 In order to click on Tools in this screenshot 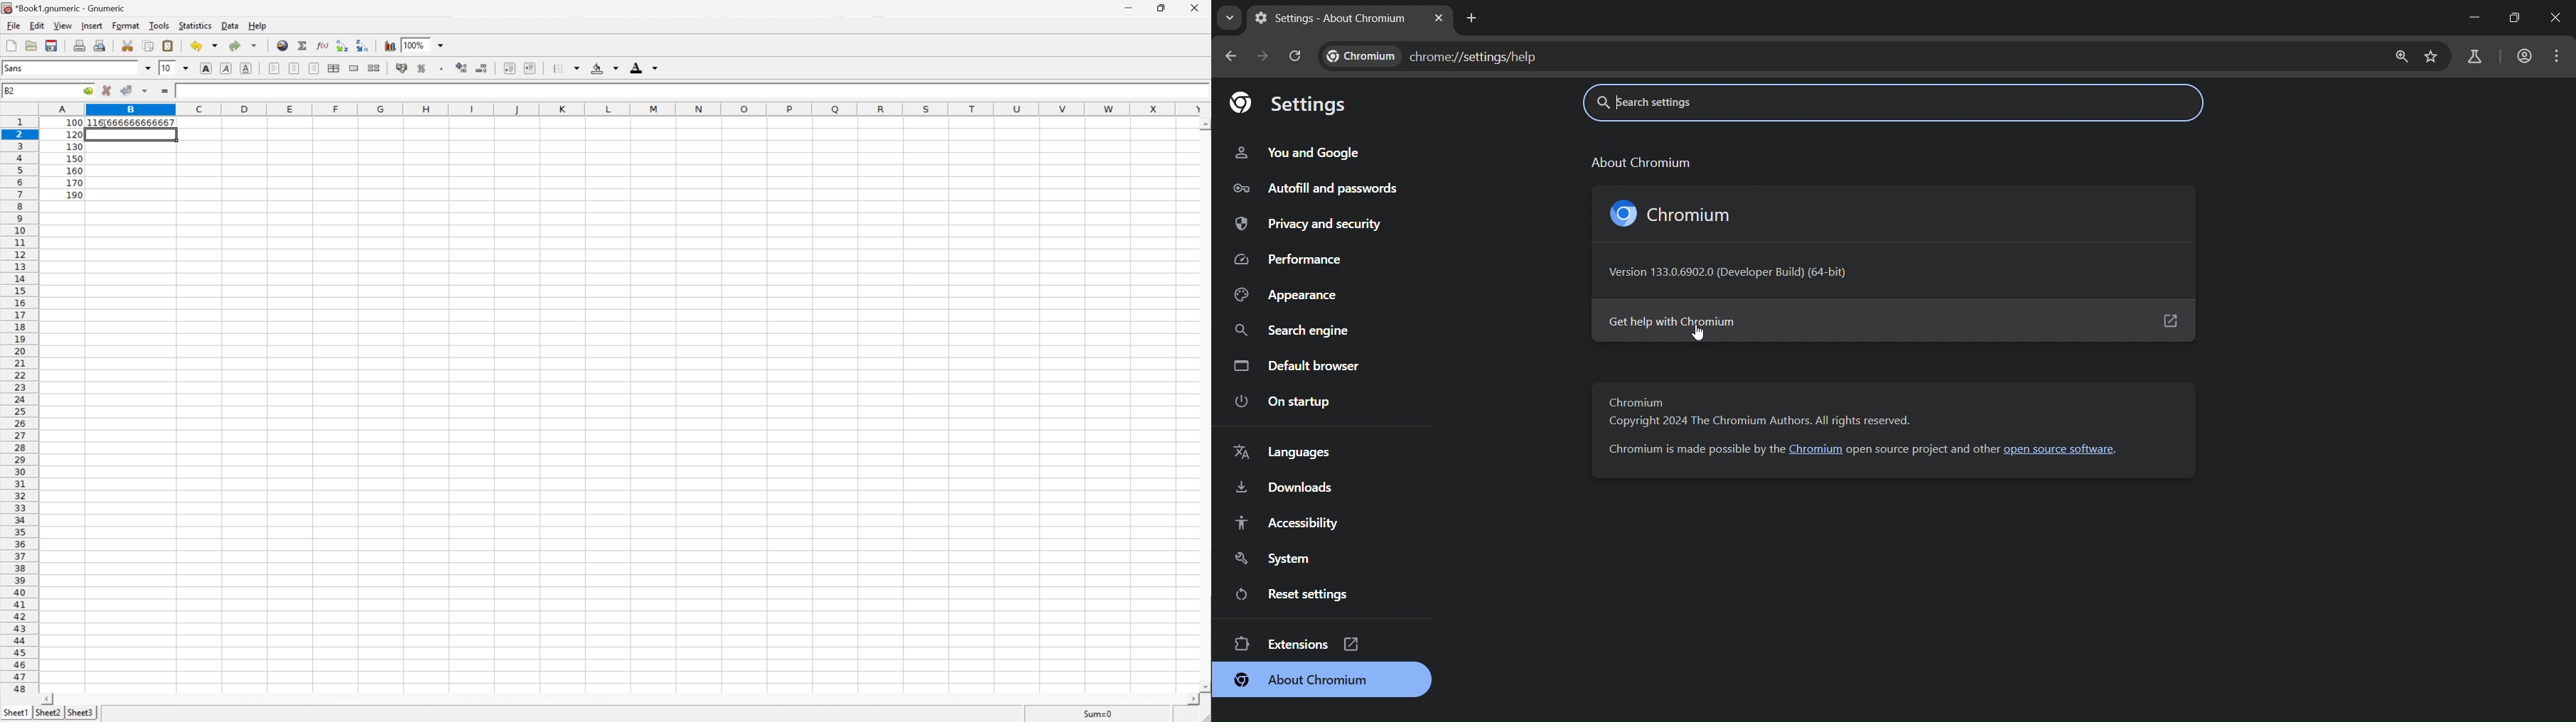, I will do `click(161, 26)`.